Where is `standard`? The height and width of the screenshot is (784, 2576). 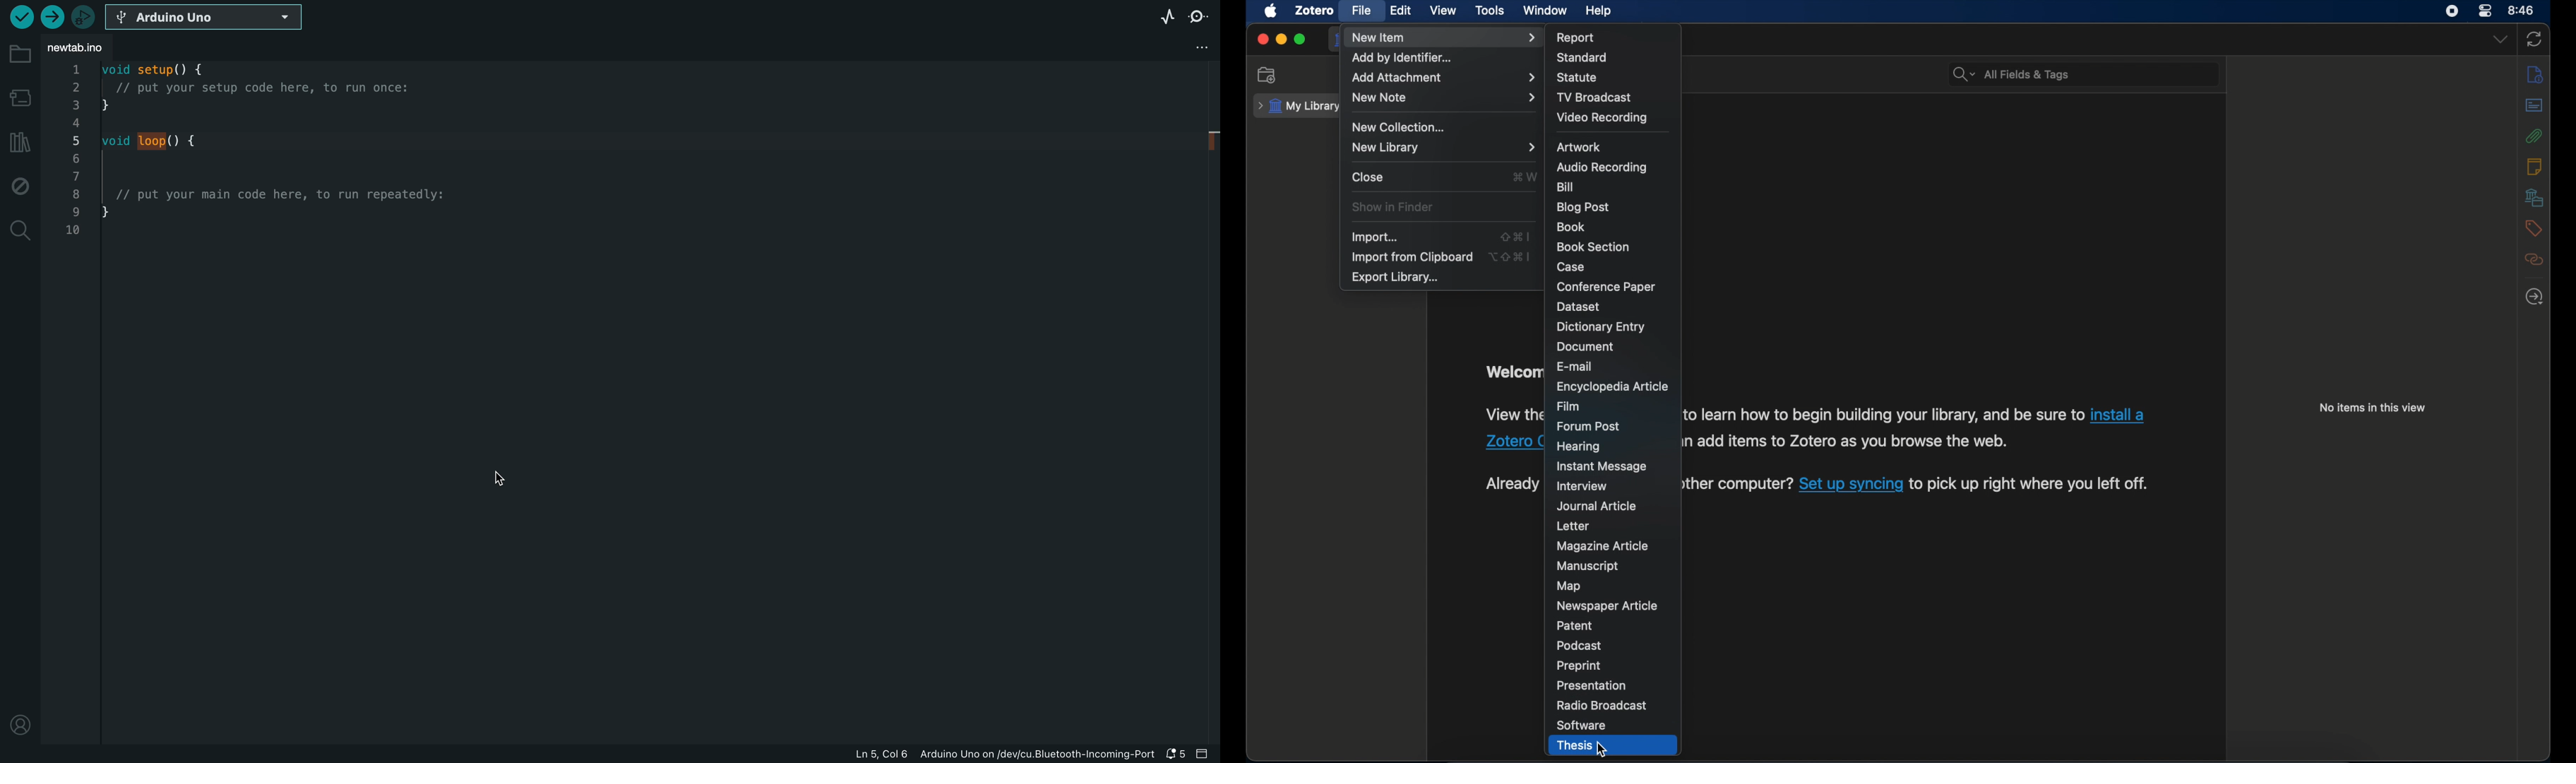 standard is located at coordinates (1583, 57).